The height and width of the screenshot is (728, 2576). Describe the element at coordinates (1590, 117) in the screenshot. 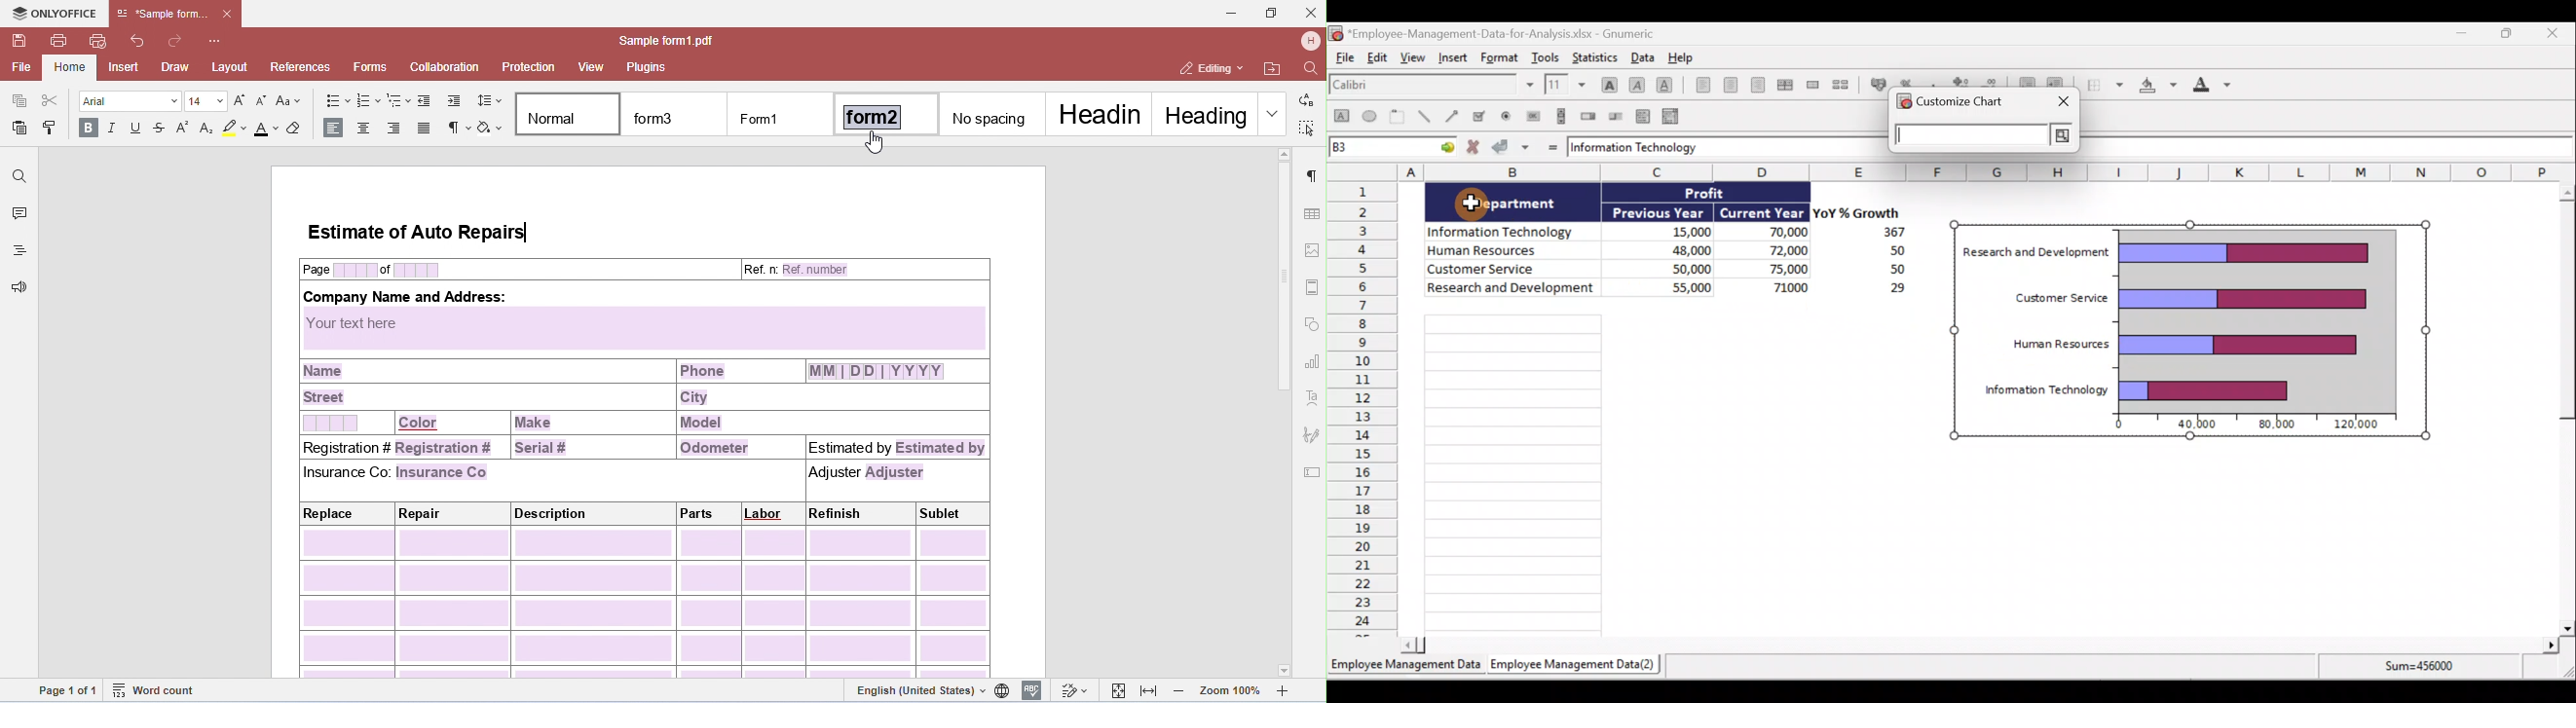

I see `Create a spin button` at that location.